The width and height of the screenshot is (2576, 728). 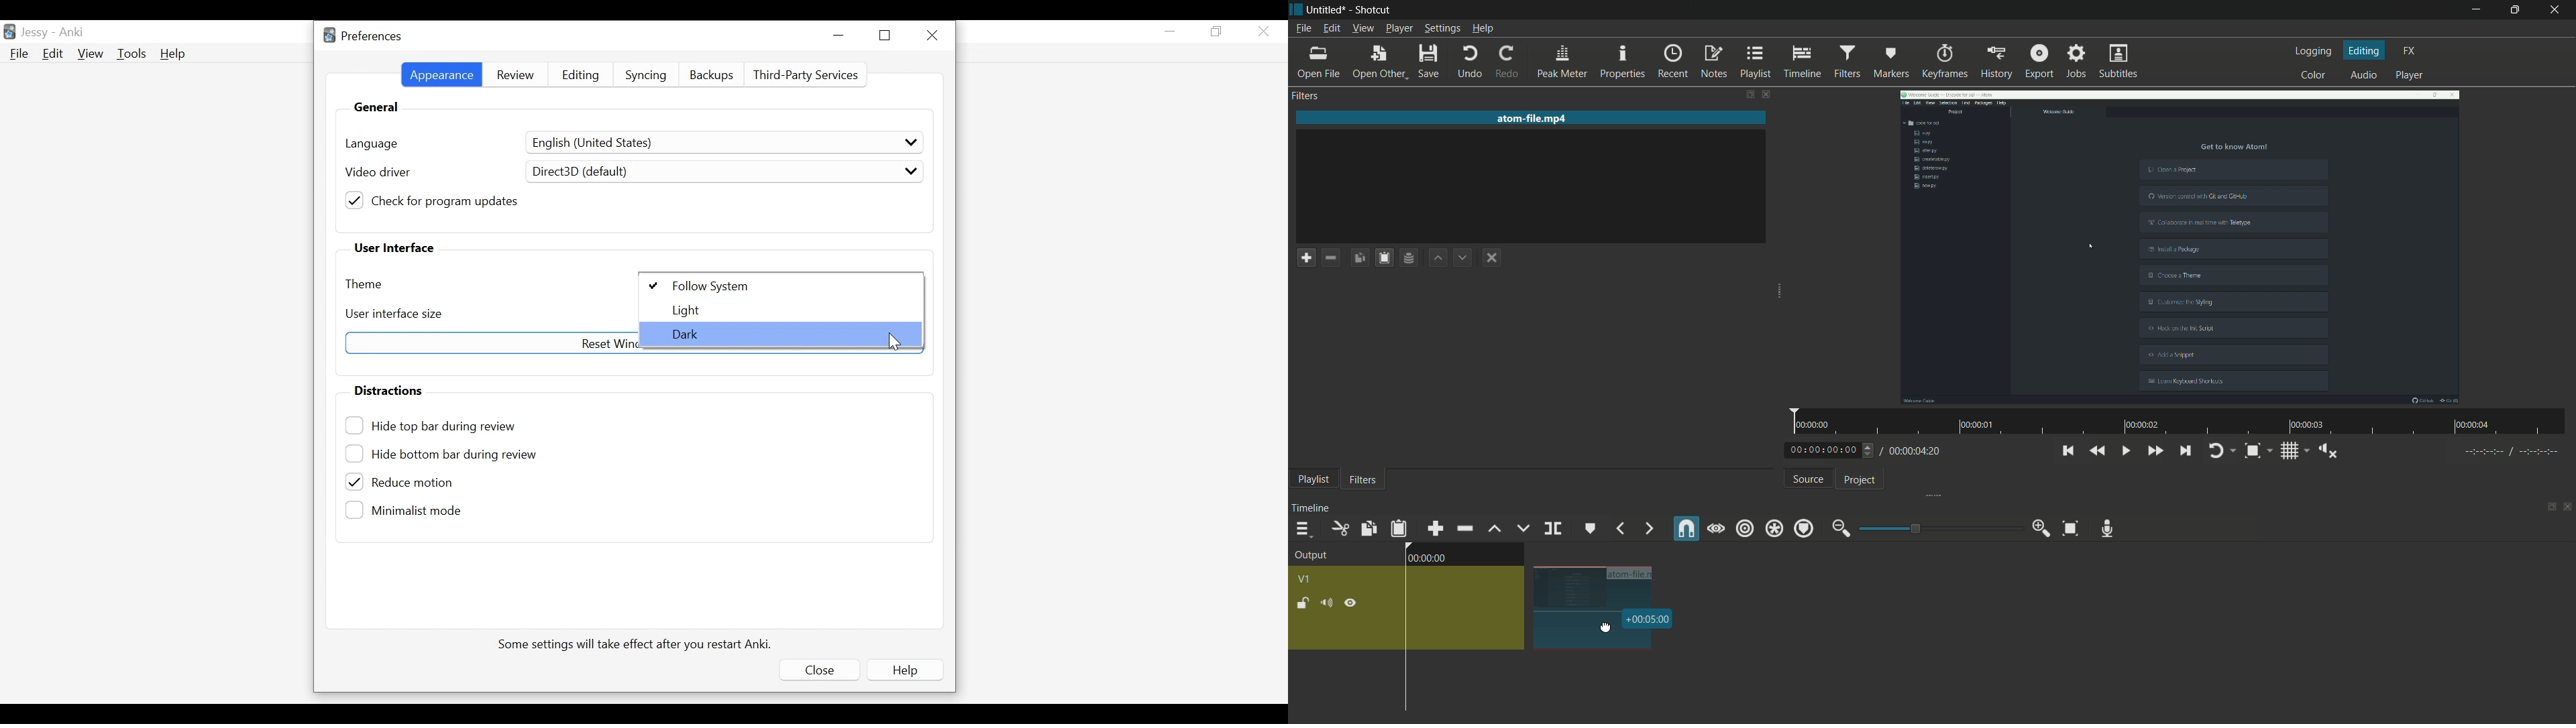 What do you see at coordinates (2516, 10) in the screenshot?
I see `maximize` at bounding box center [2516, 10].